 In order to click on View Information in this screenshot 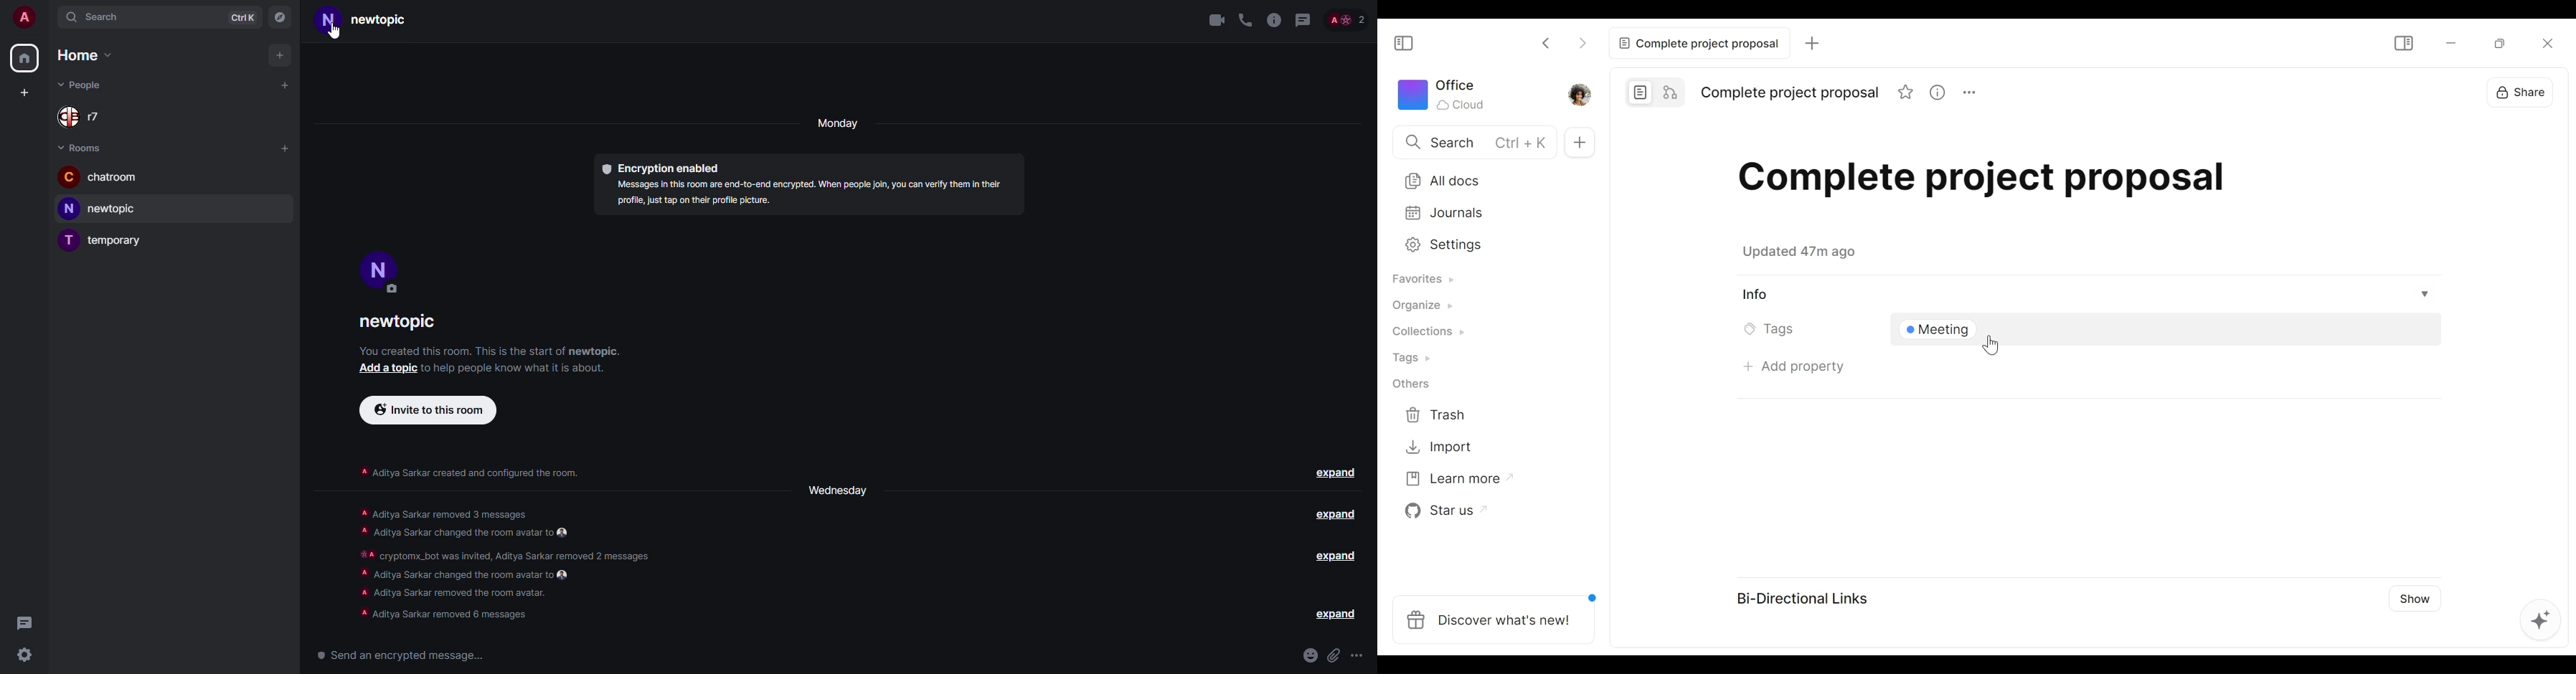, I will do `click(1937, 92)`.